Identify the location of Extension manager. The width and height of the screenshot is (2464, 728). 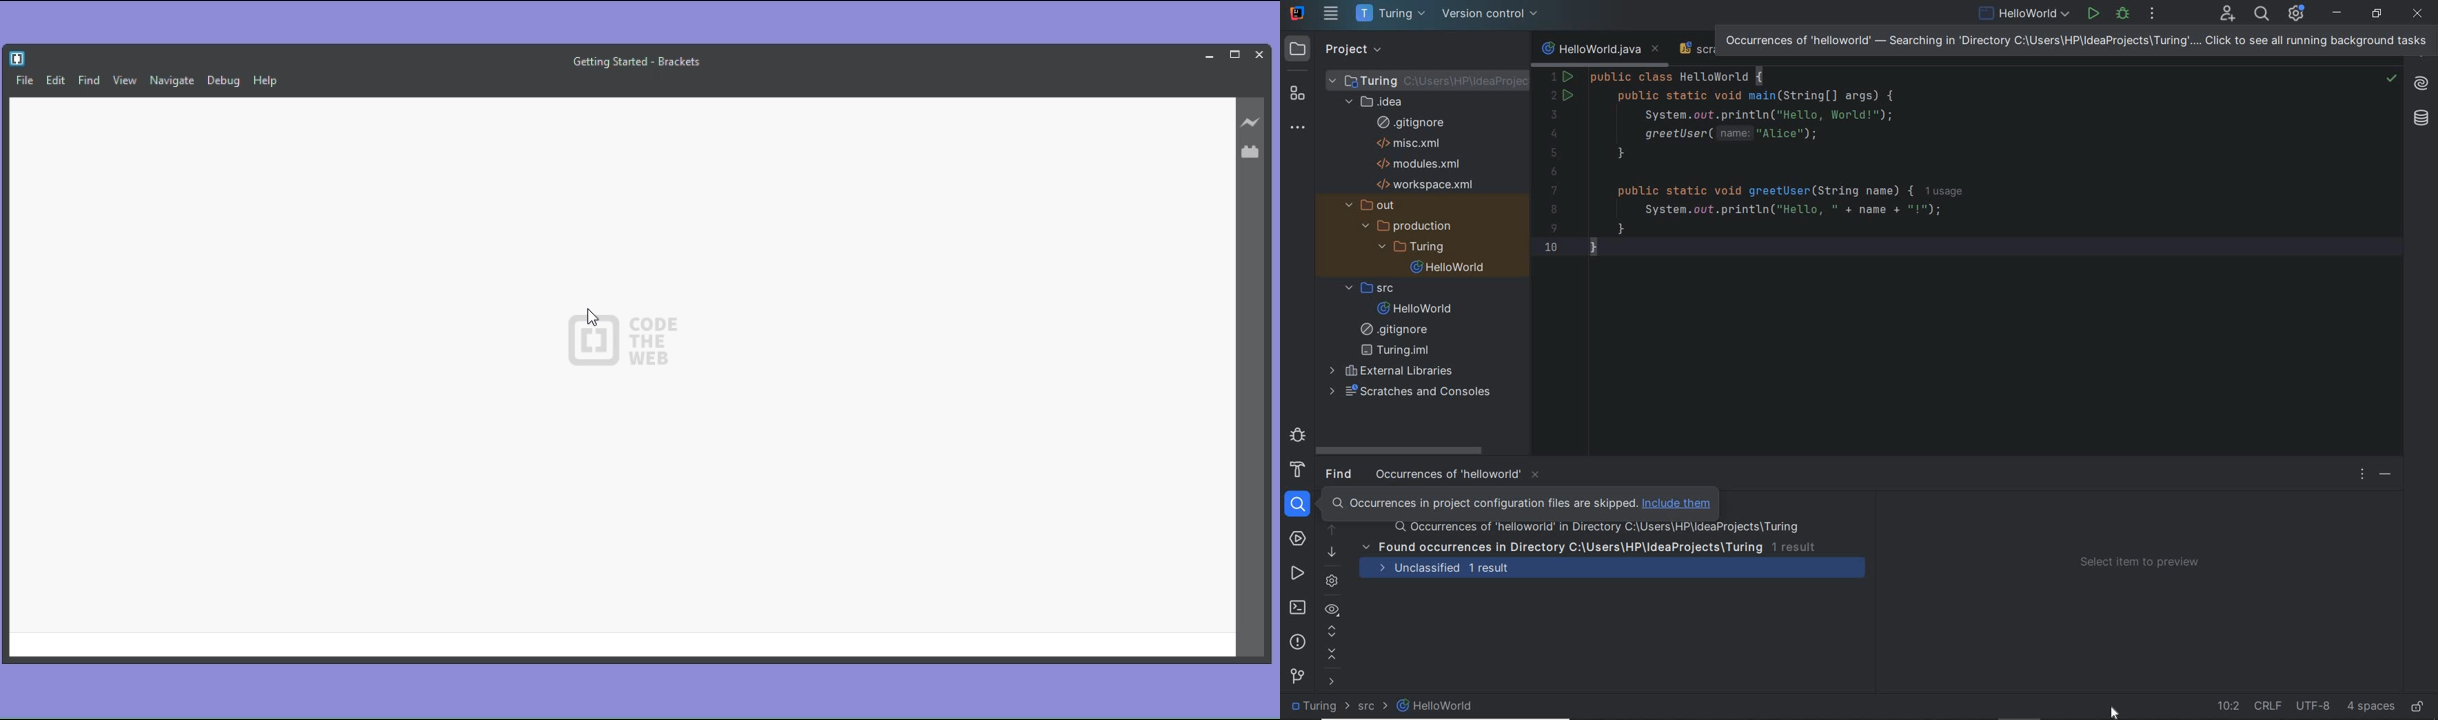
(1251, 149).